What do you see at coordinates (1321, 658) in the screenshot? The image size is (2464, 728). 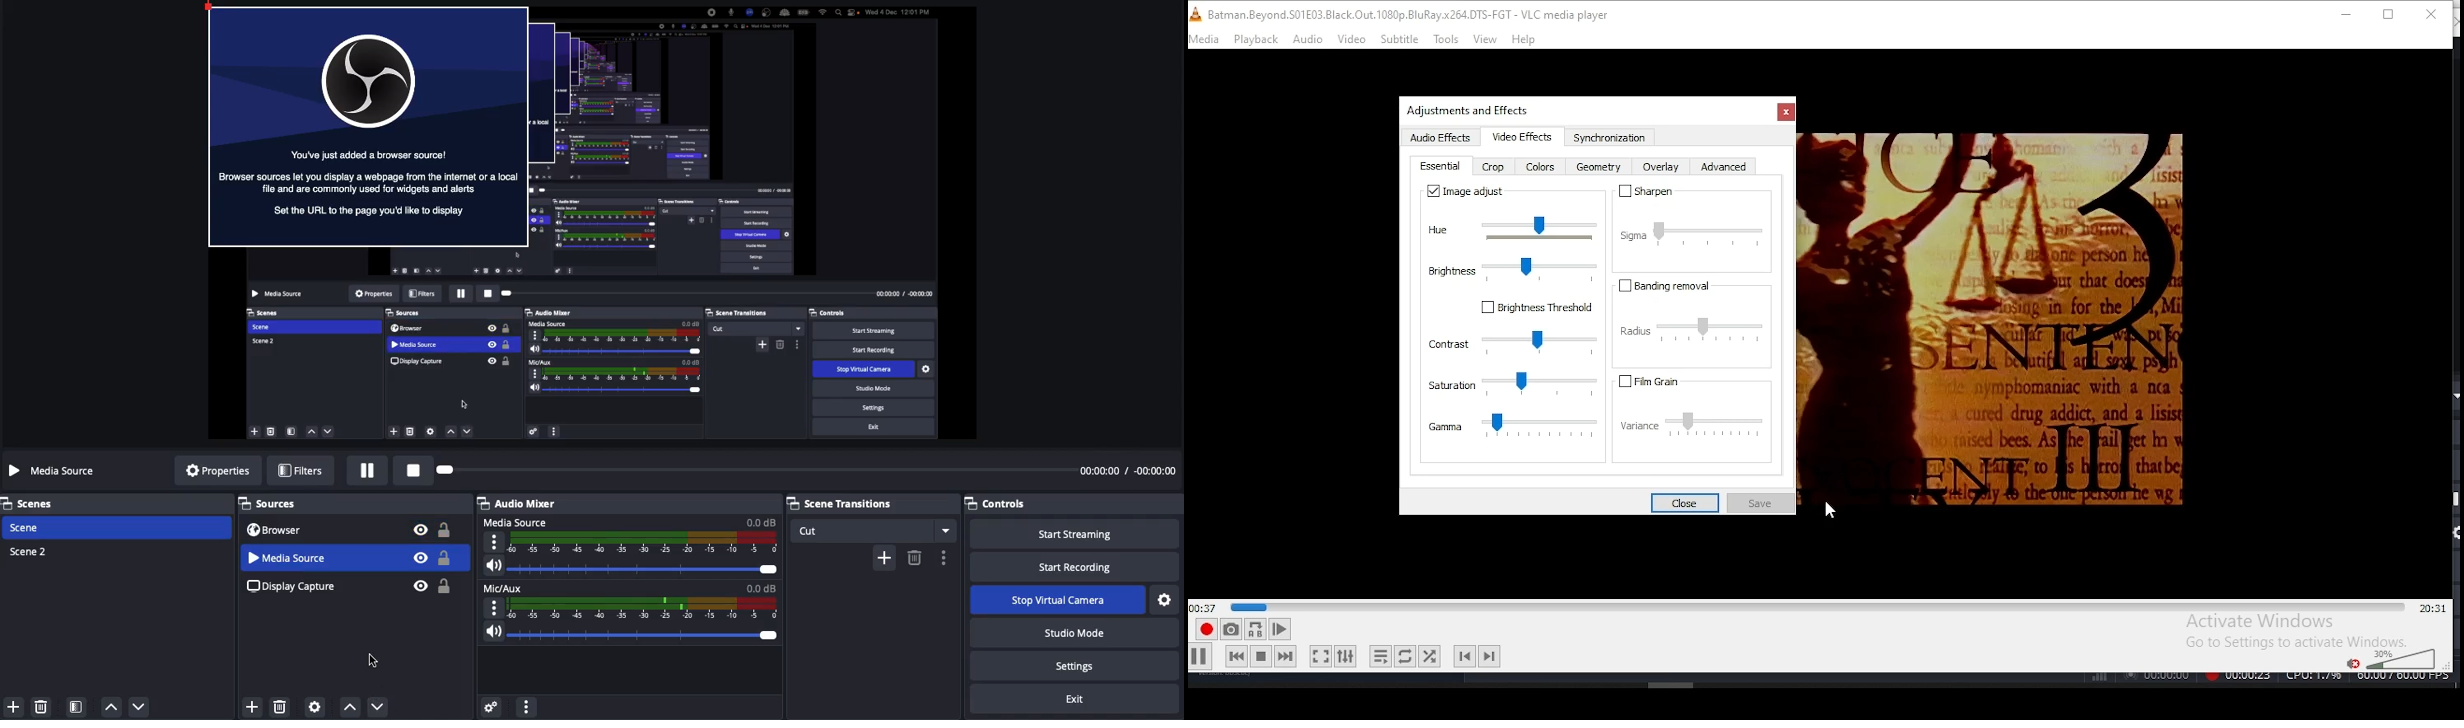 I see `toggle fullscreen` at bounding box center [1321, 658].